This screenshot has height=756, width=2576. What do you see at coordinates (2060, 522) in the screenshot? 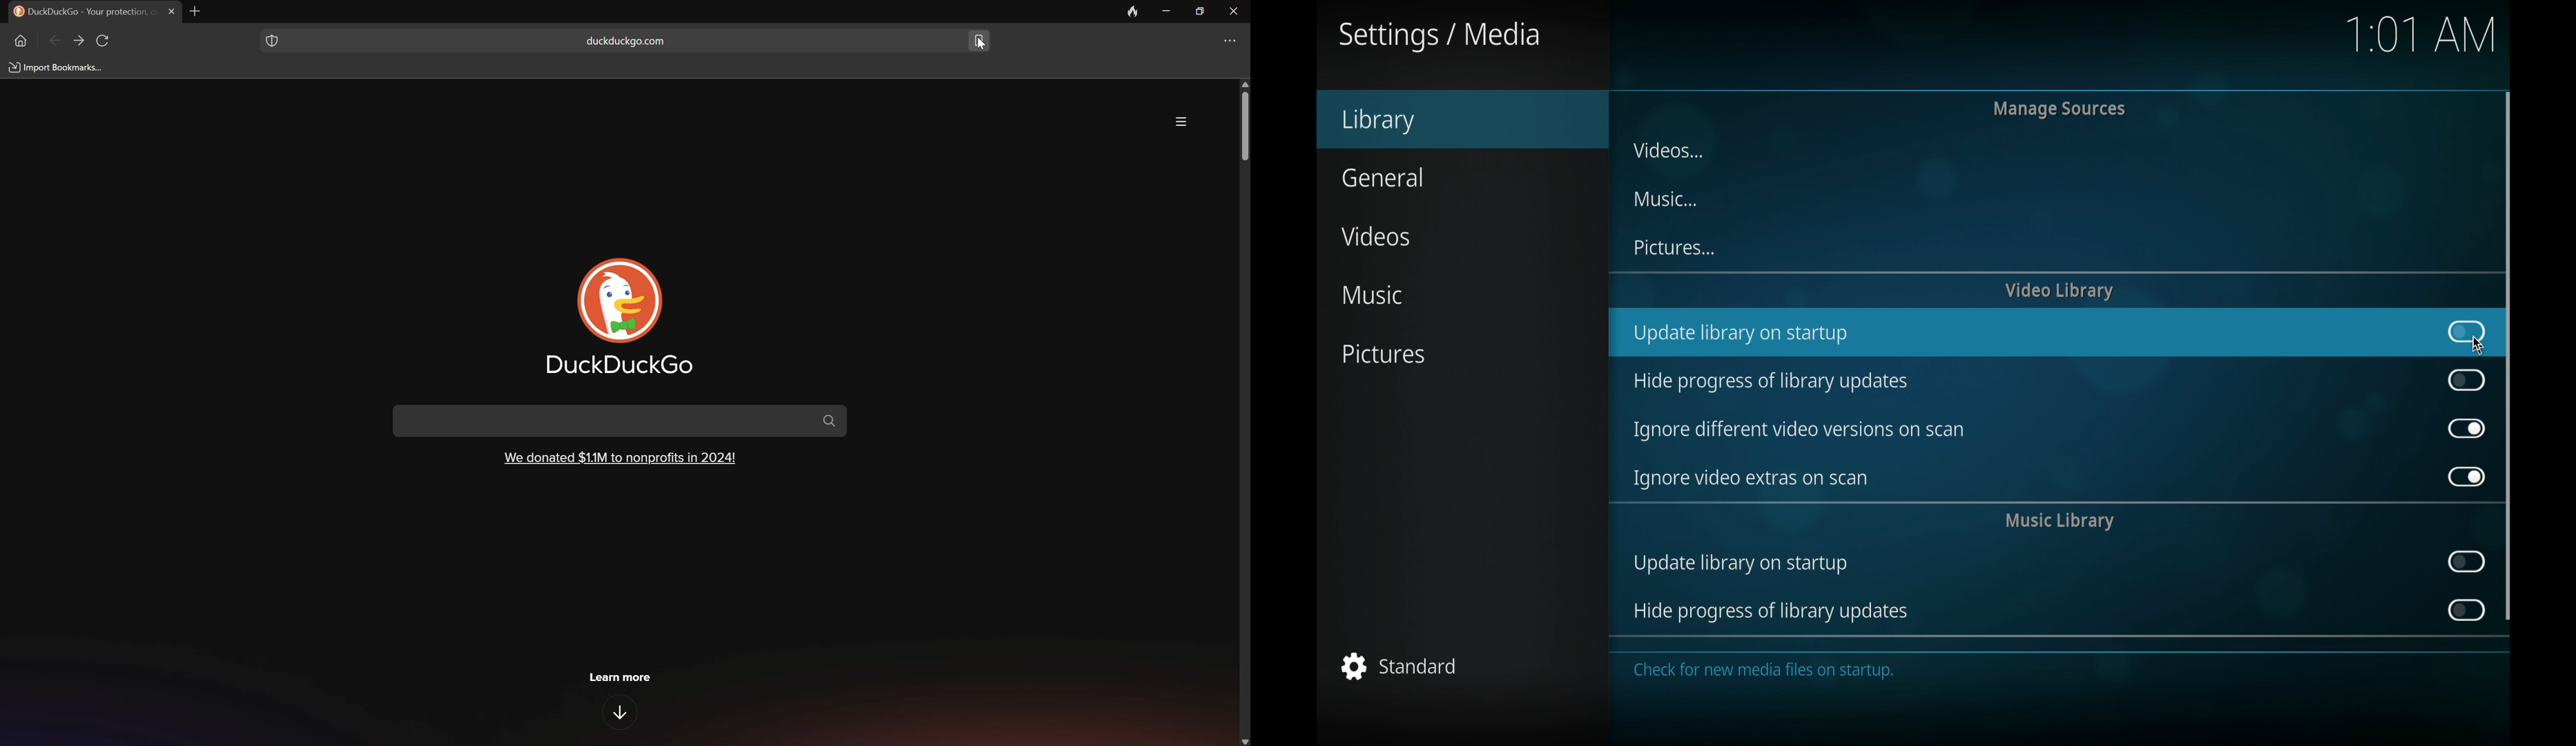
I see `music library` at bounding box center [2060, 522].